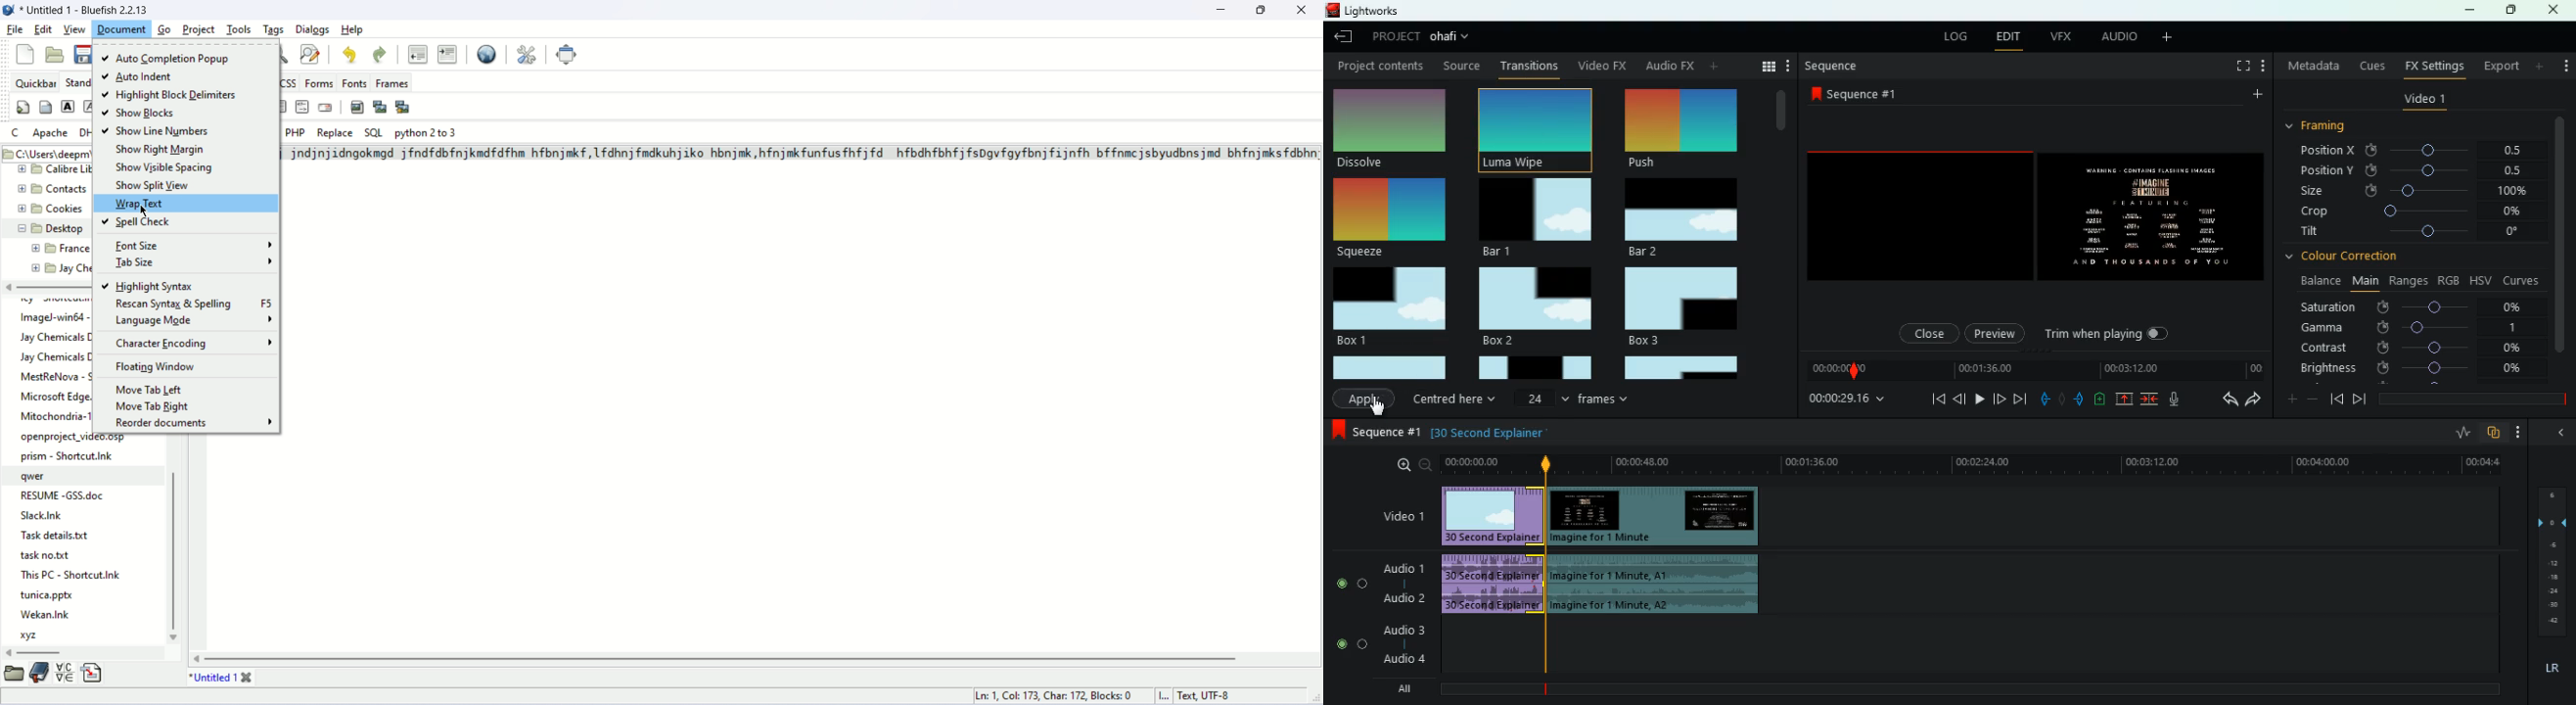 The width and height of the screenshot is (2576, 728). What do you see at coordinates (1932, 399) in the screenshot?
I see `beggining` at bounding box center [1932, 399].